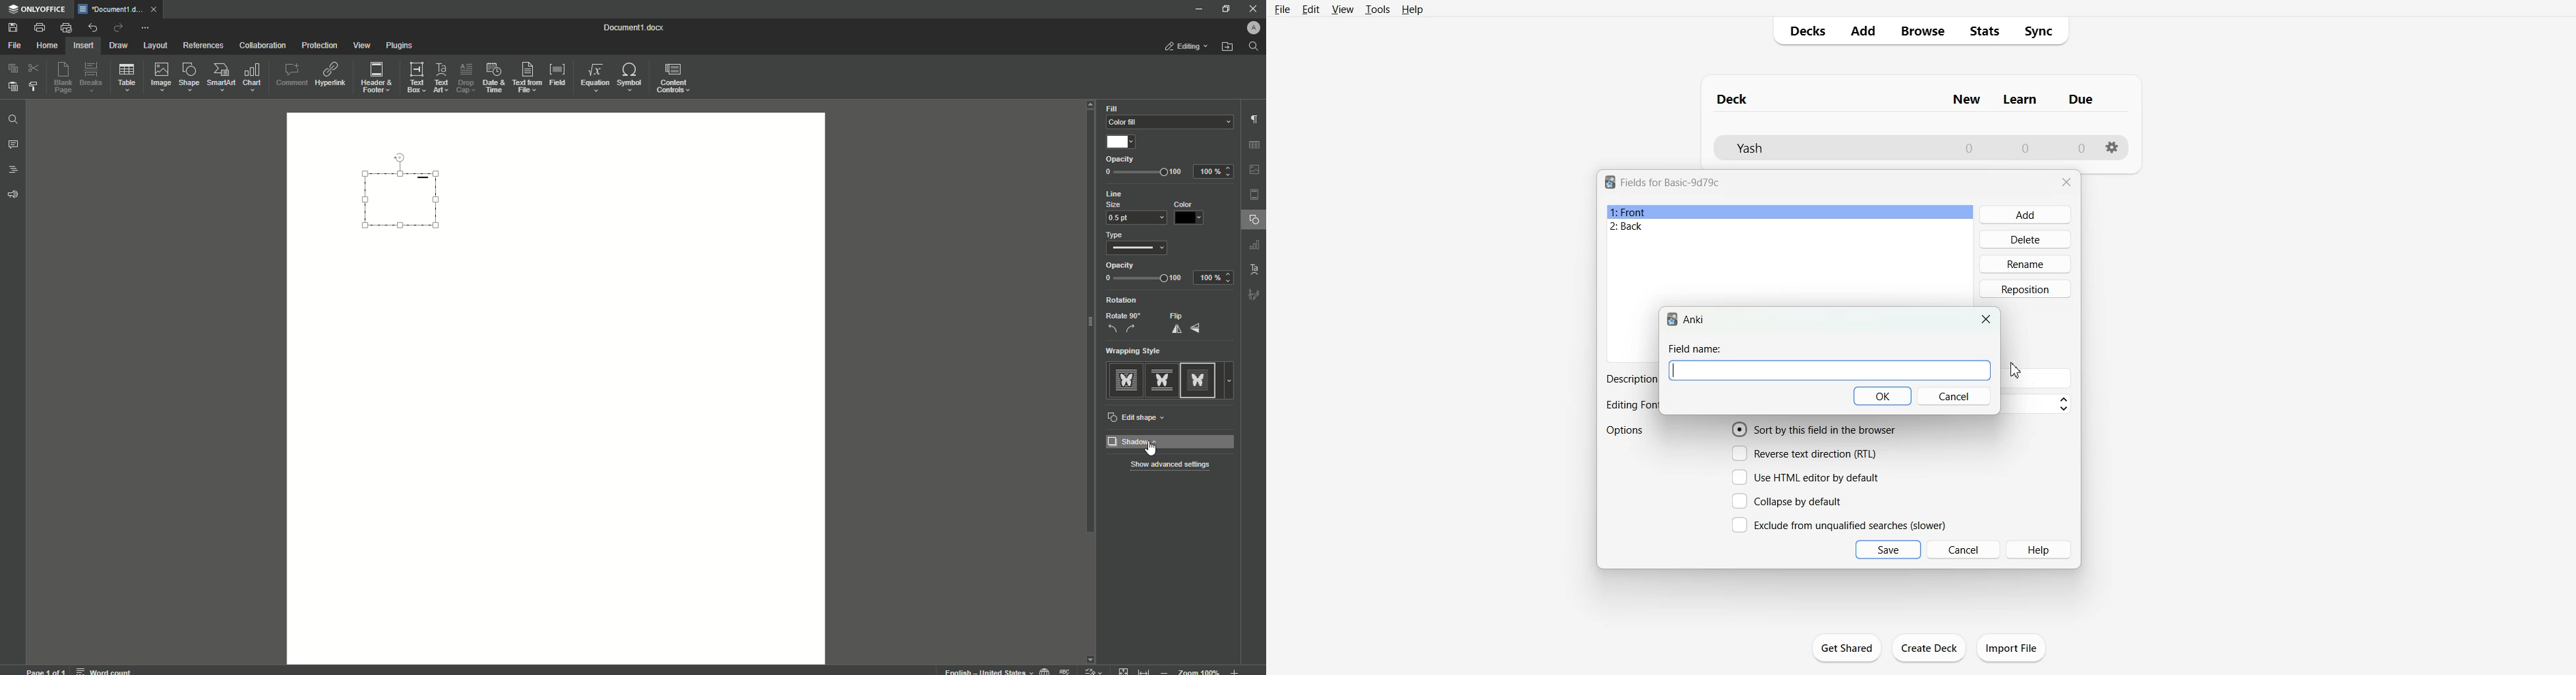 Image resolution: width=2576 pixels, height=700 pixels. What do you see at coordinates (1122, 194) in the screenshot?
I see `Line ` at bounding box center [1122, 194].